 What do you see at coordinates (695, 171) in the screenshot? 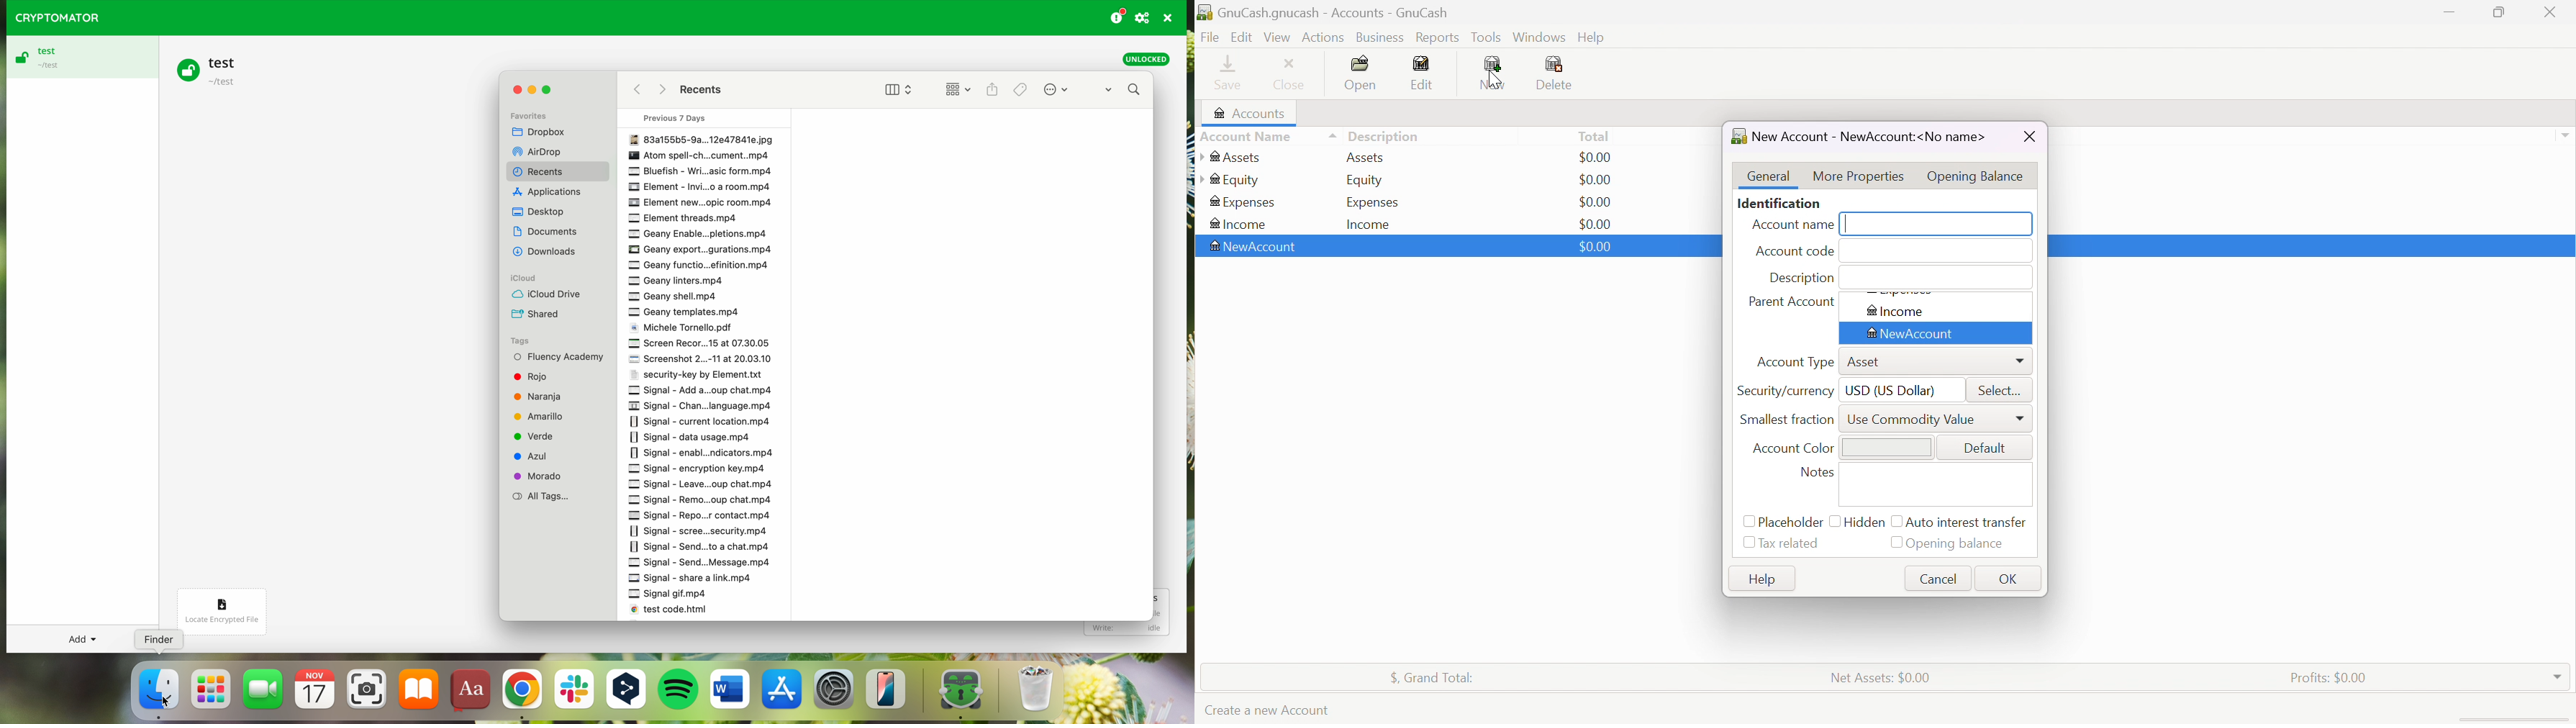
I see `Bluefish` at bounding box center [695, 171].